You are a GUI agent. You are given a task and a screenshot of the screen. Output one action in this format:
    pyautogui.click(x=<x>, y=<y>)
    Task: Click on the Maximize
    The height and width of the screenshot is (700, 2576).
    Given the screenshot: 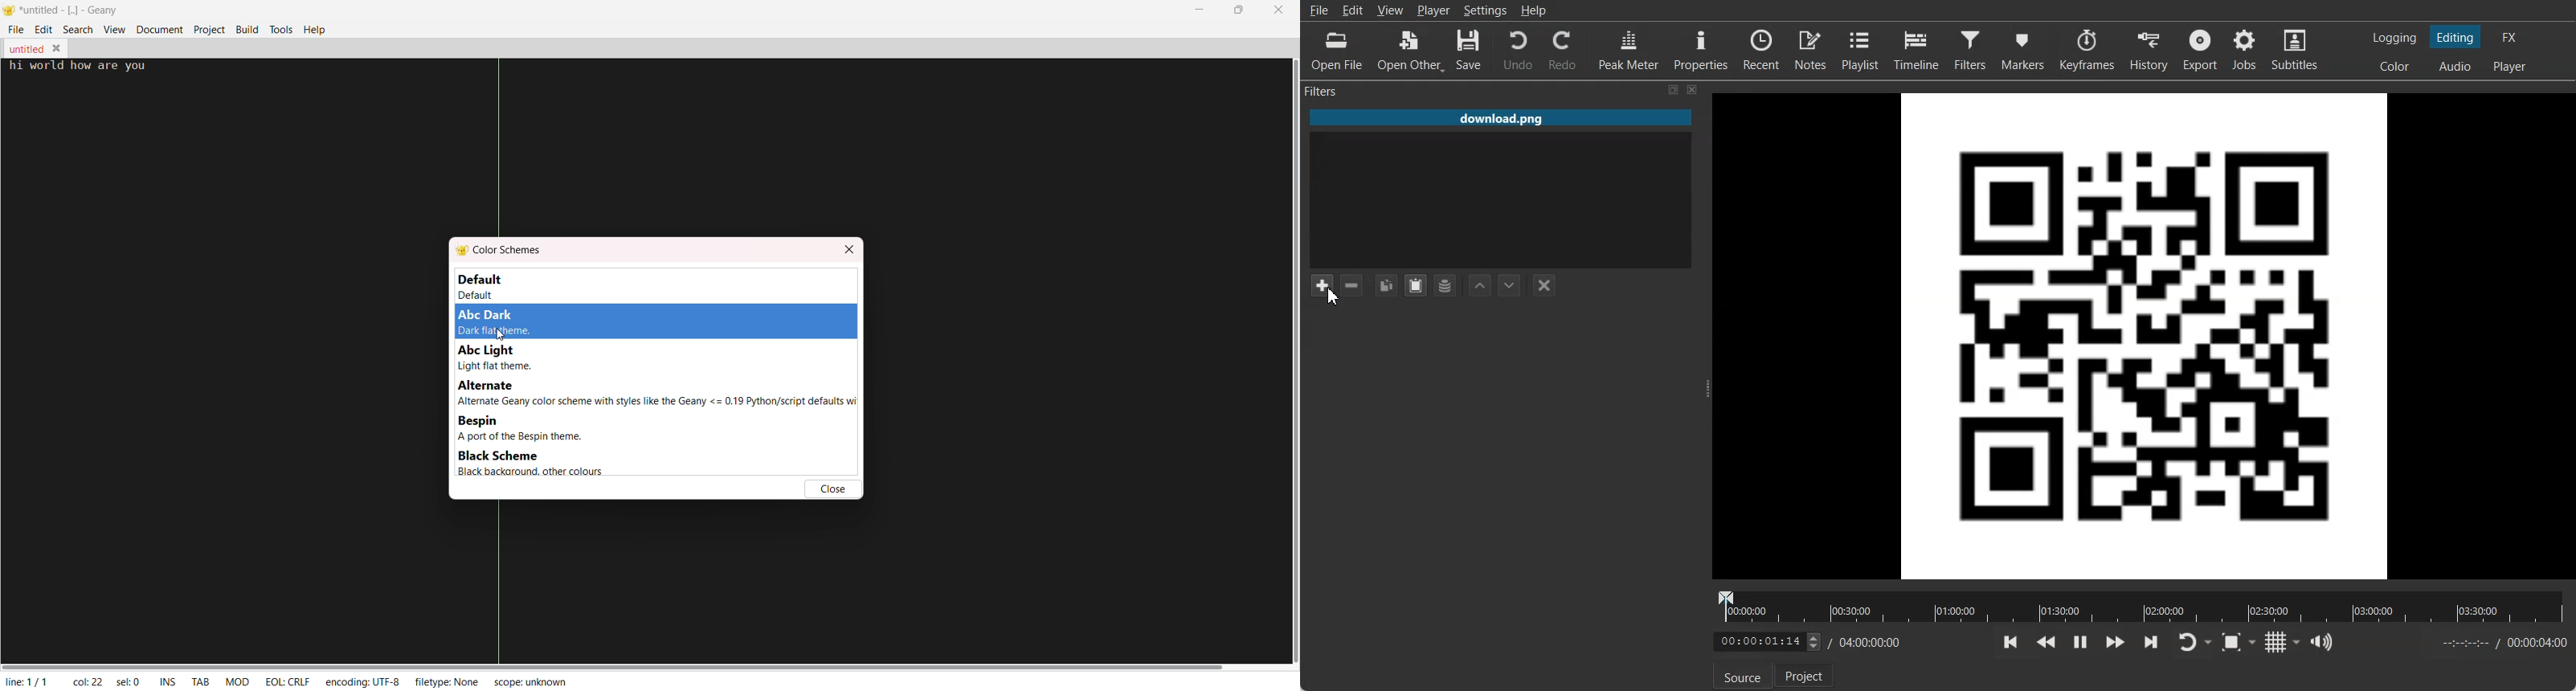 What is the action you would take?
    pyautogui.click(x=1674, y=89)
    